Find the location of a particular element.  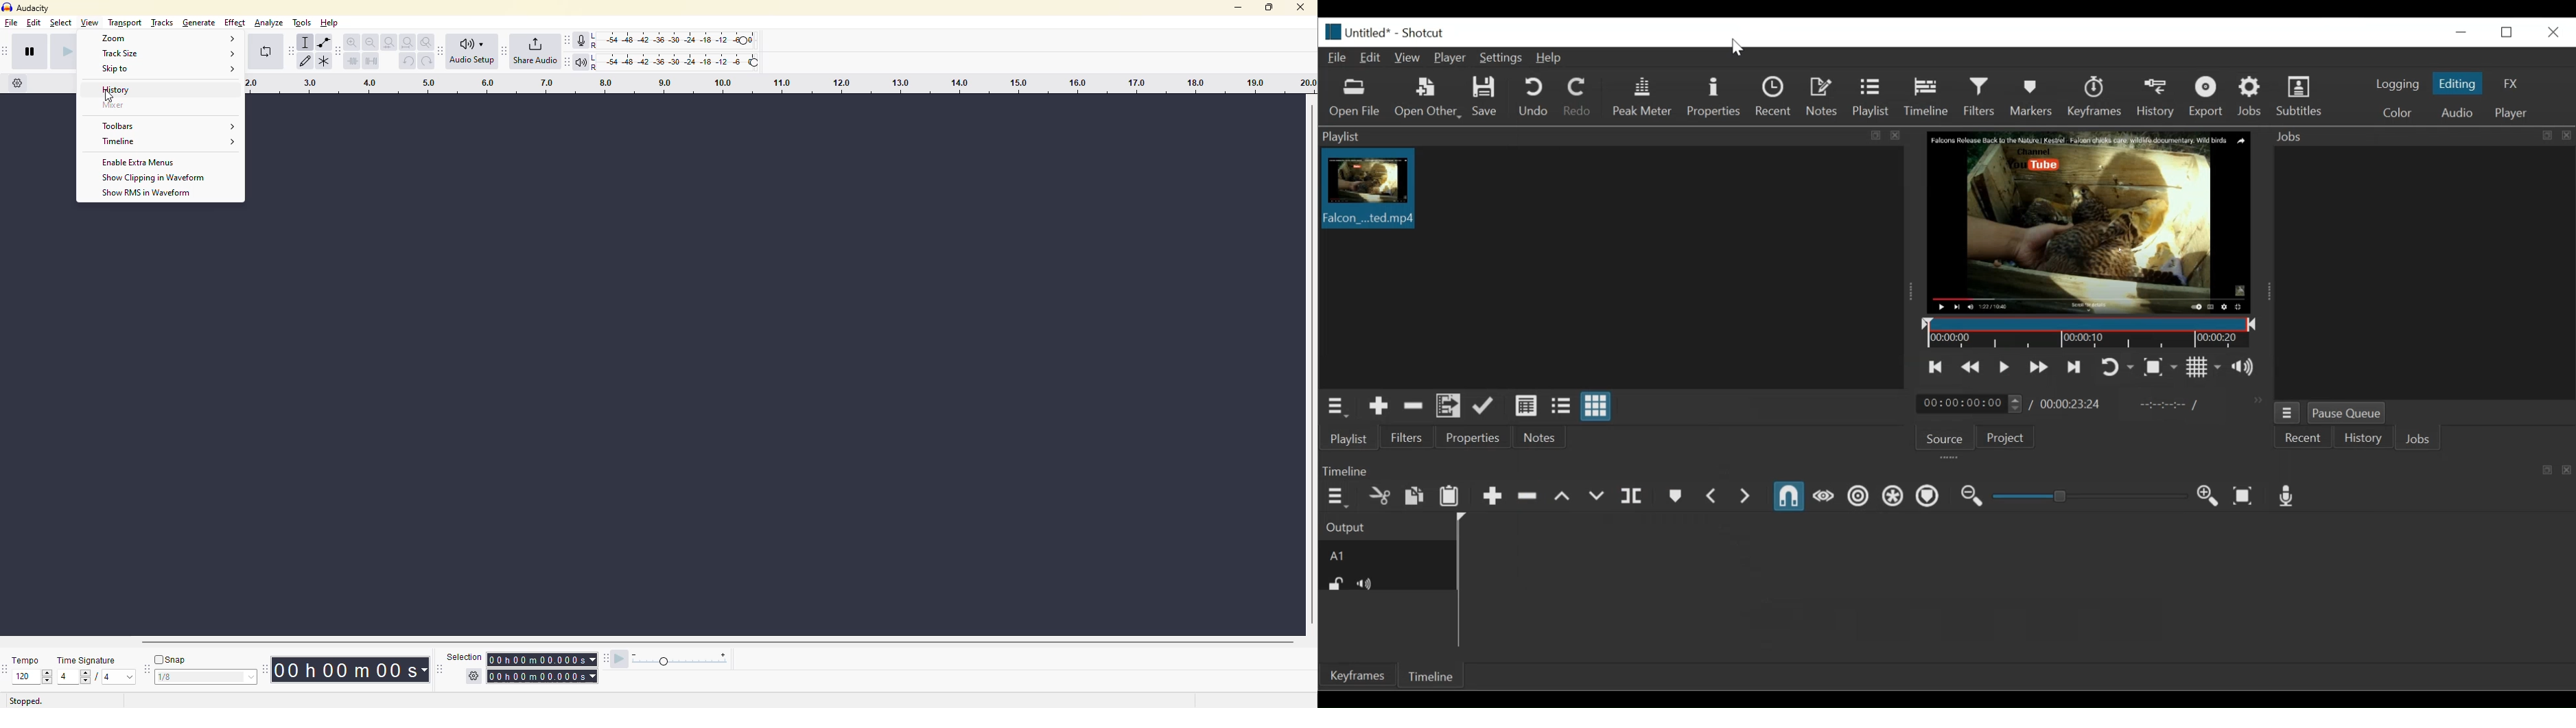

Play quickly forward is located at coordinates (2039, 368).